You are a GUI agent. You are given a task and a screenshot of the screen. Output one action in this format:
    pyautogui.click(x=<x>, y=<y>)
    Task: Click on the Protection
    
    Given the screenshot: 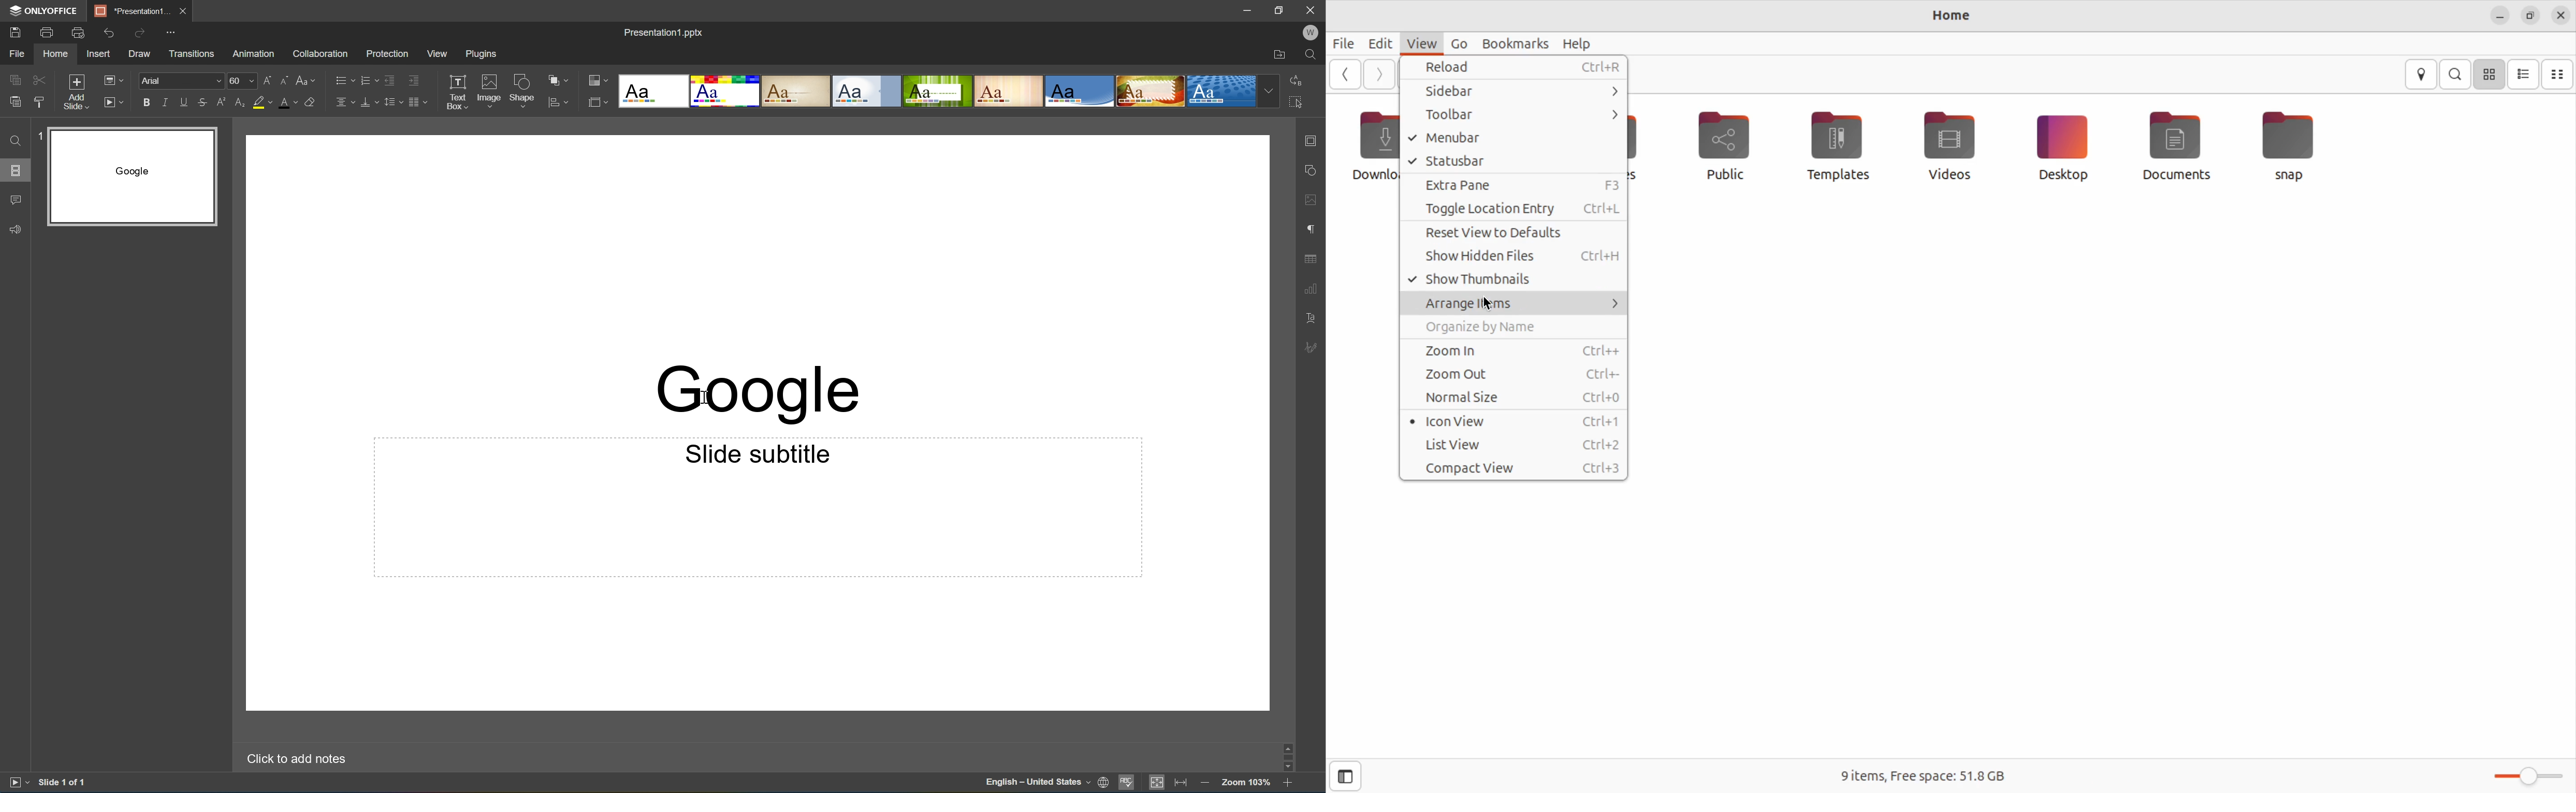 What is the action you would take?
    pyautogui.click(x=388, y=54)
    